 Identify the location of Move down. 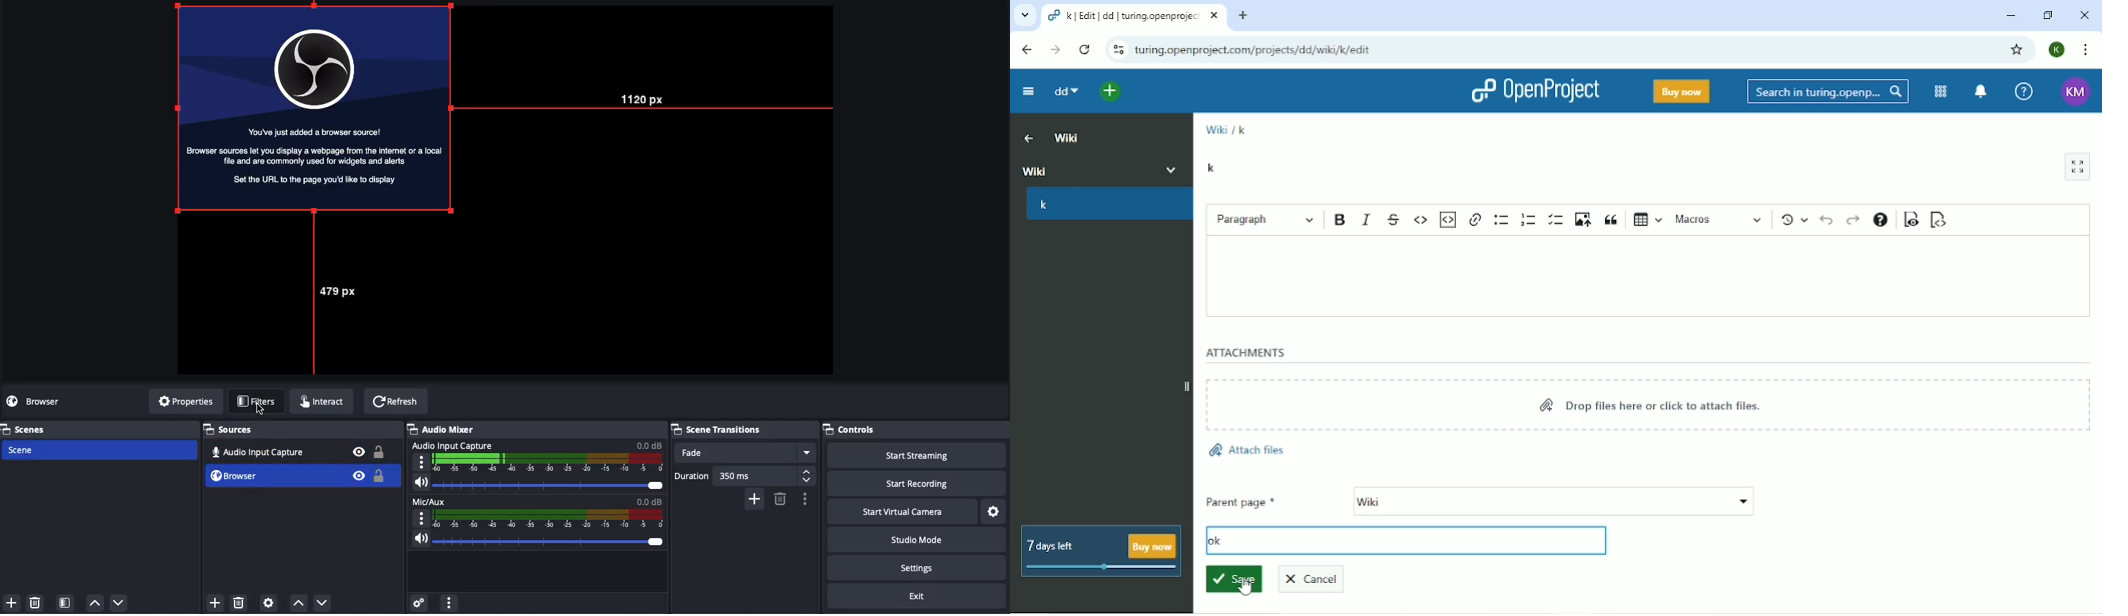
(320, 603).